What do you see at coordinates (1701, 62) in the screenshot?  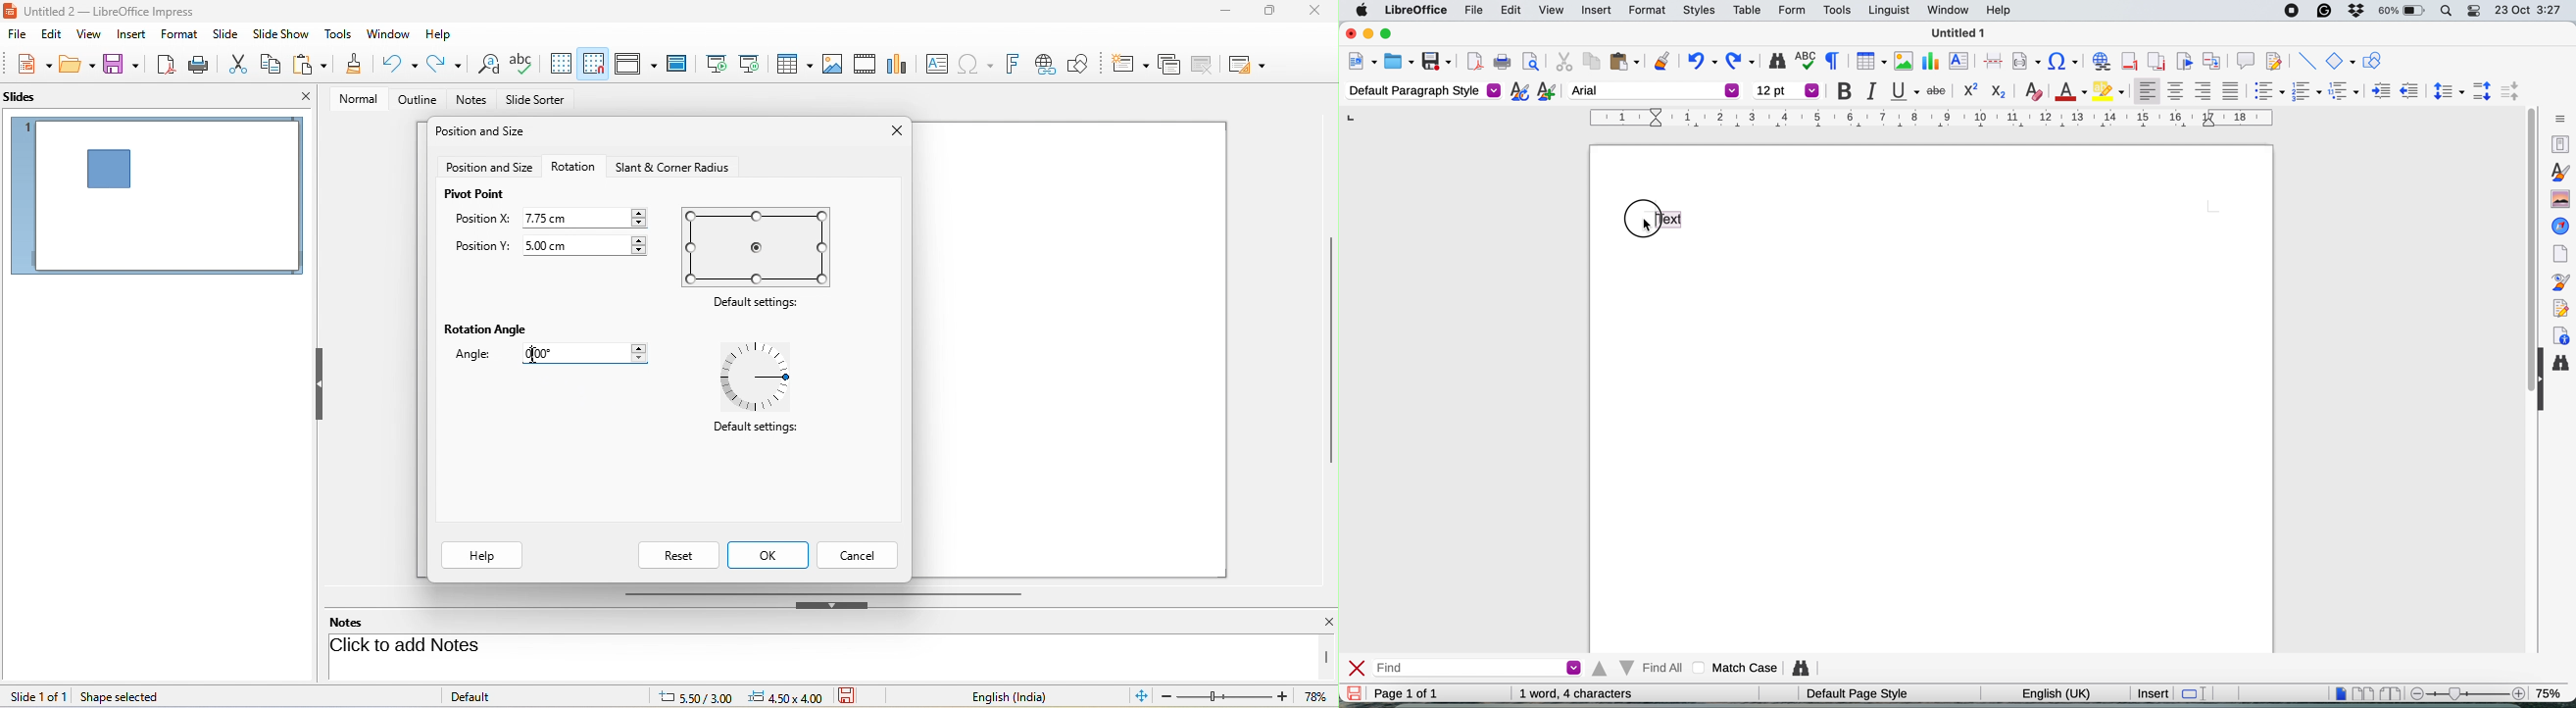 I see `undo` at bounding box center [1701, 62].